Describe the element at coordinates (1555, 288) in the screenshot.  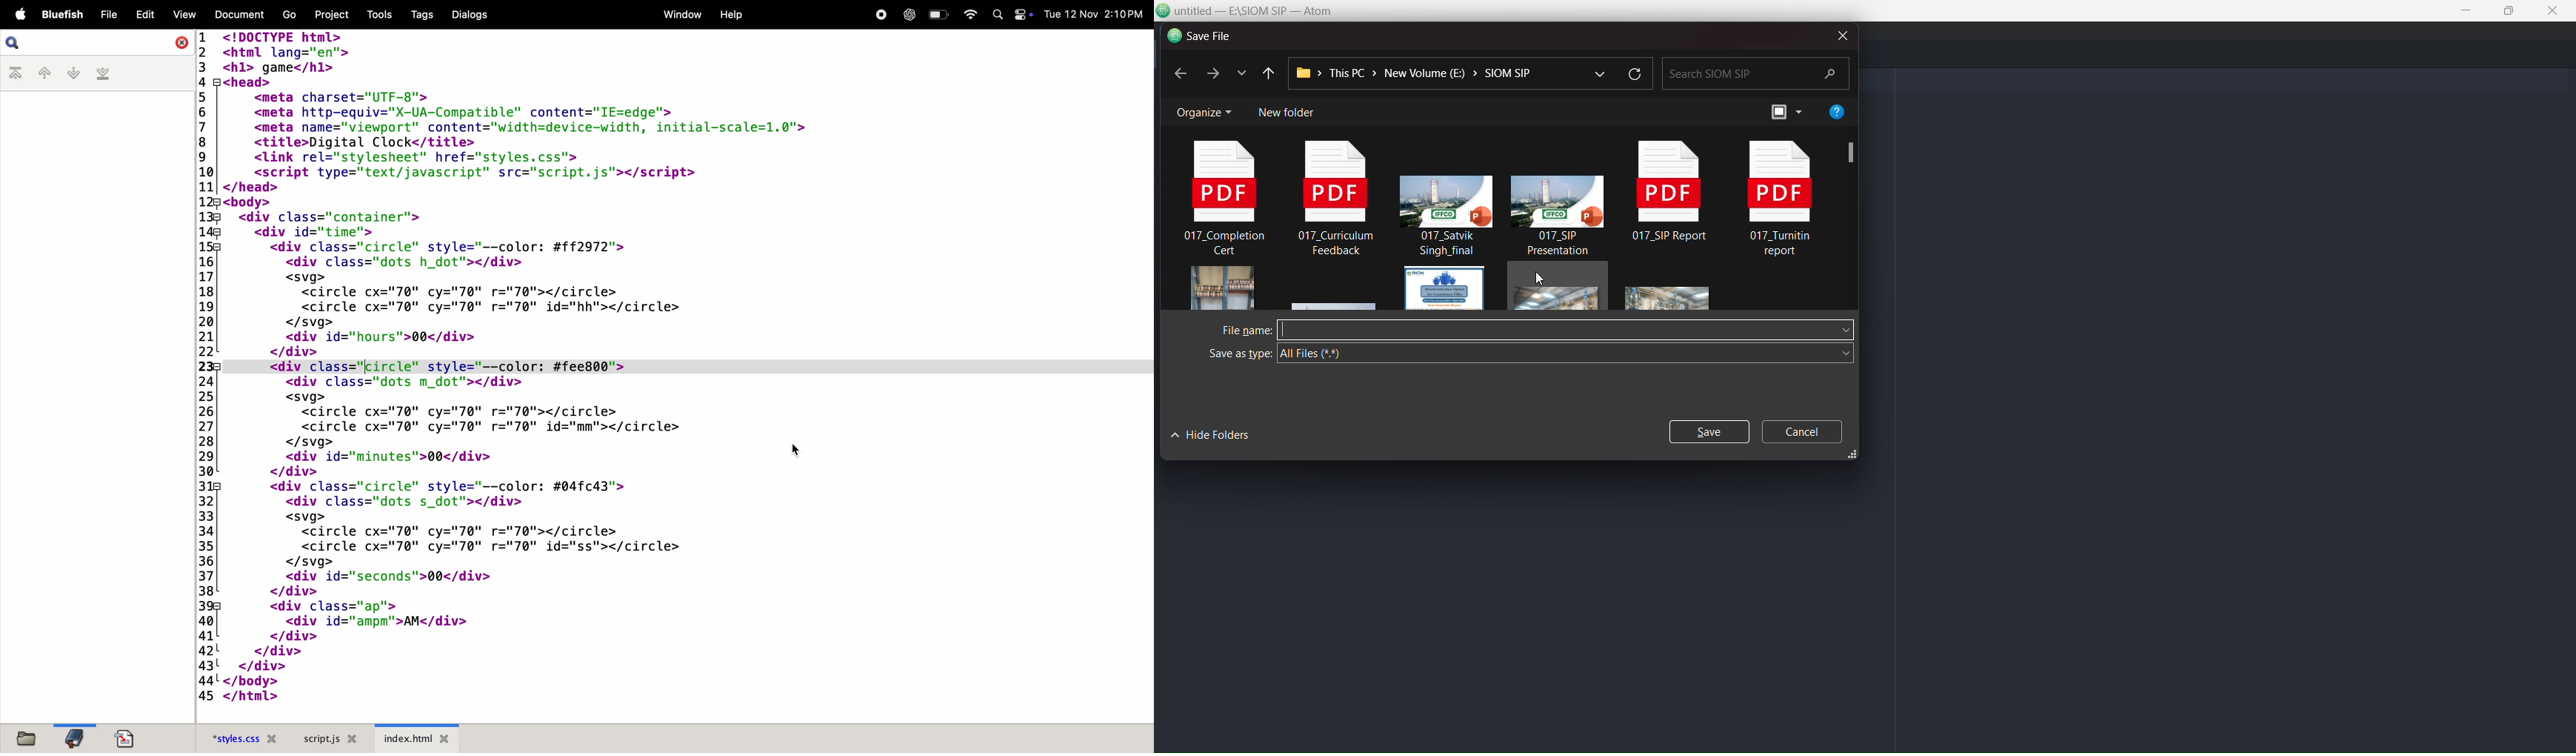
I see `file` at that location.